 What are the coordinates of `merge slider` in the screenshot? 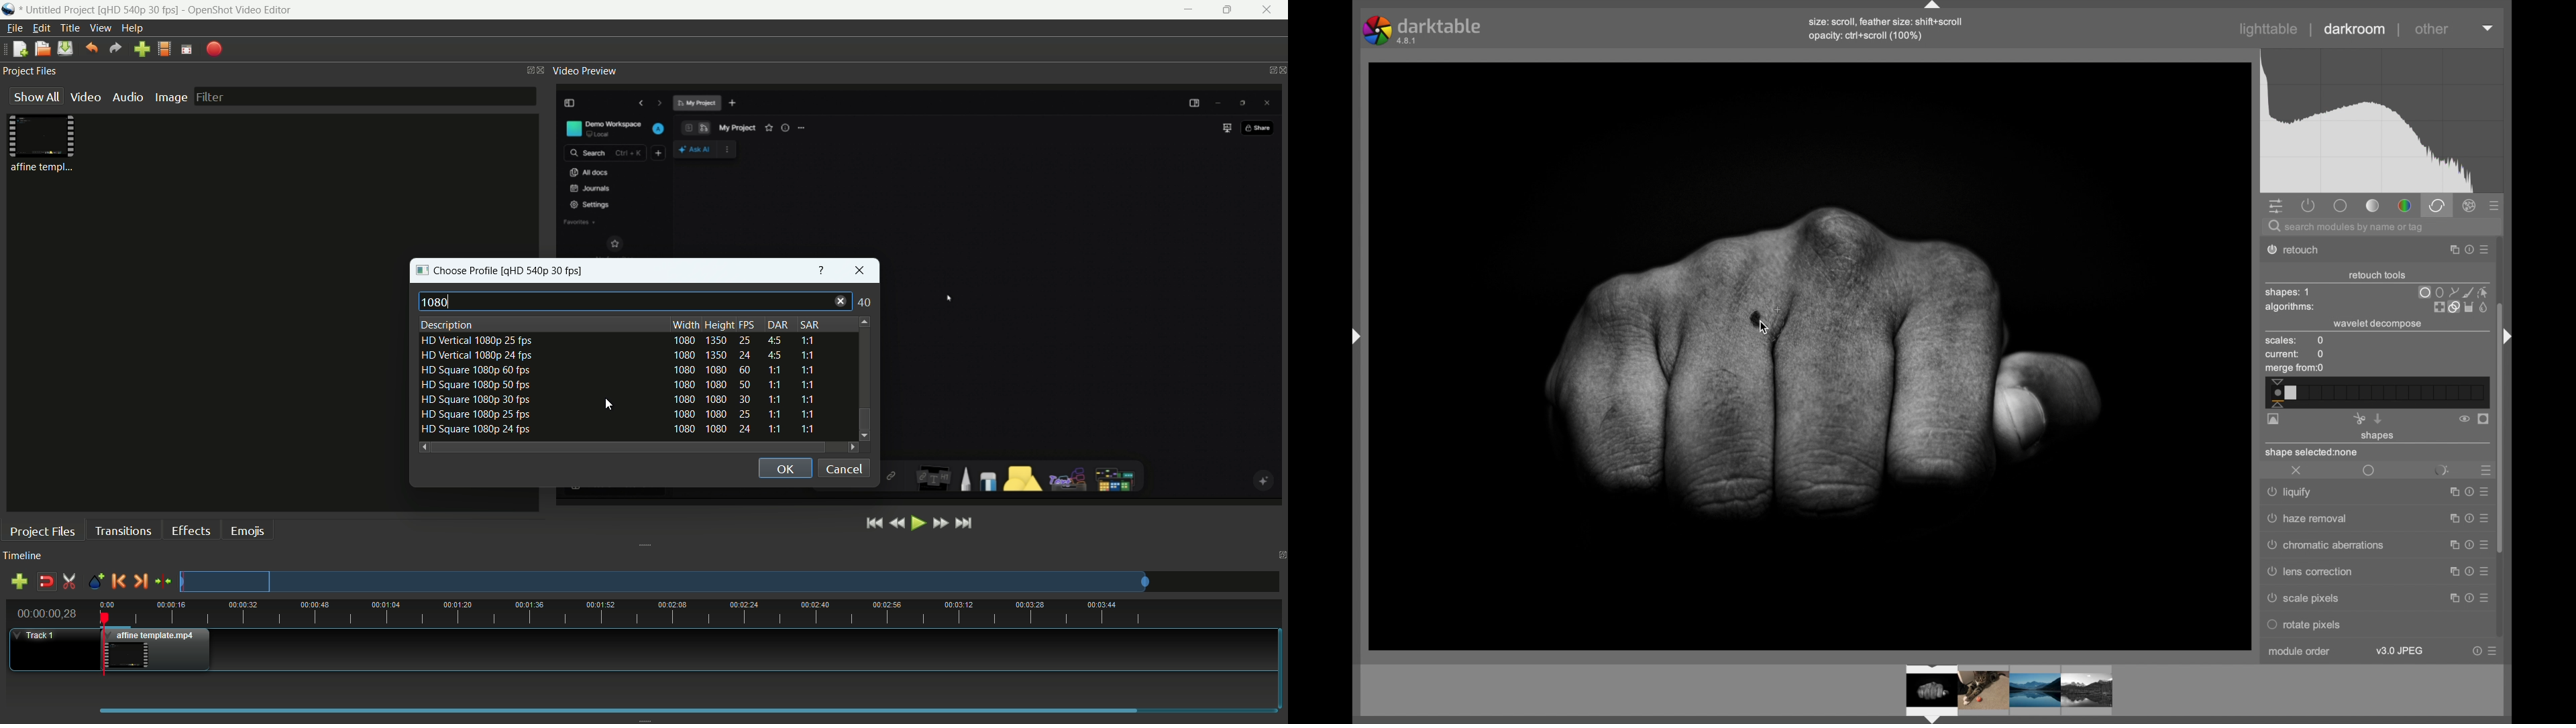 It's located at (2375, 393).